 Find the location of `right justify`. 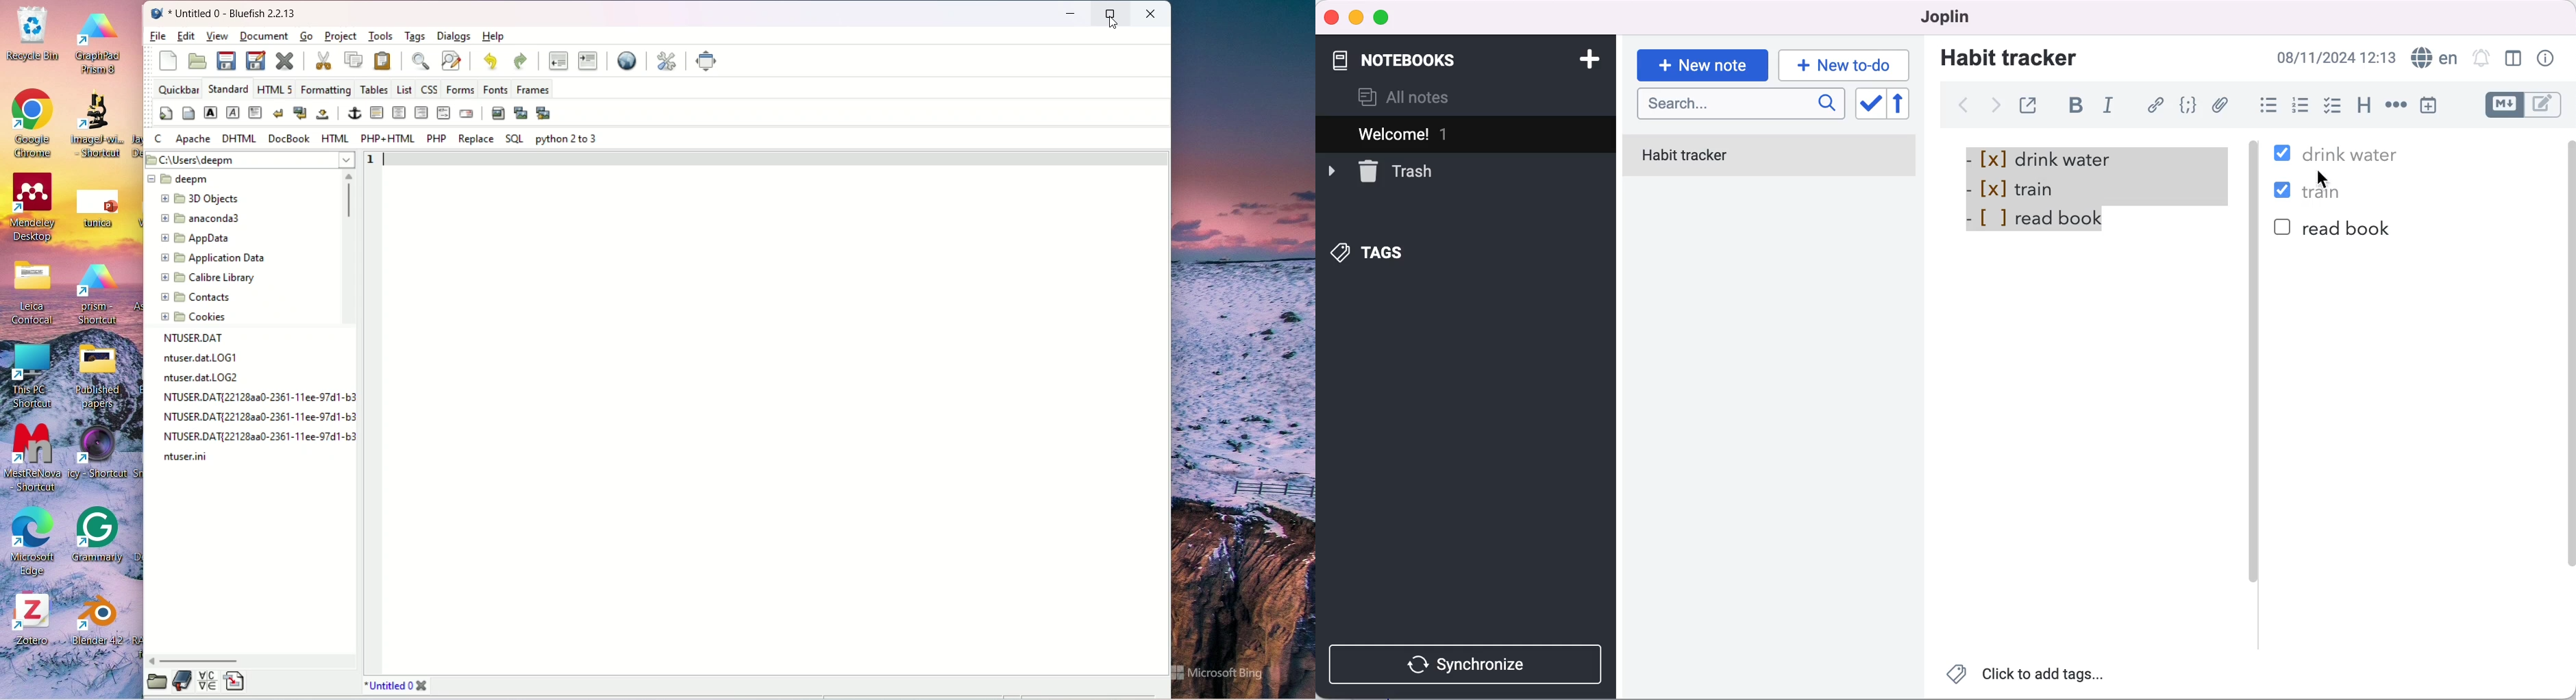

right justify is located at coordinates (421, 113).